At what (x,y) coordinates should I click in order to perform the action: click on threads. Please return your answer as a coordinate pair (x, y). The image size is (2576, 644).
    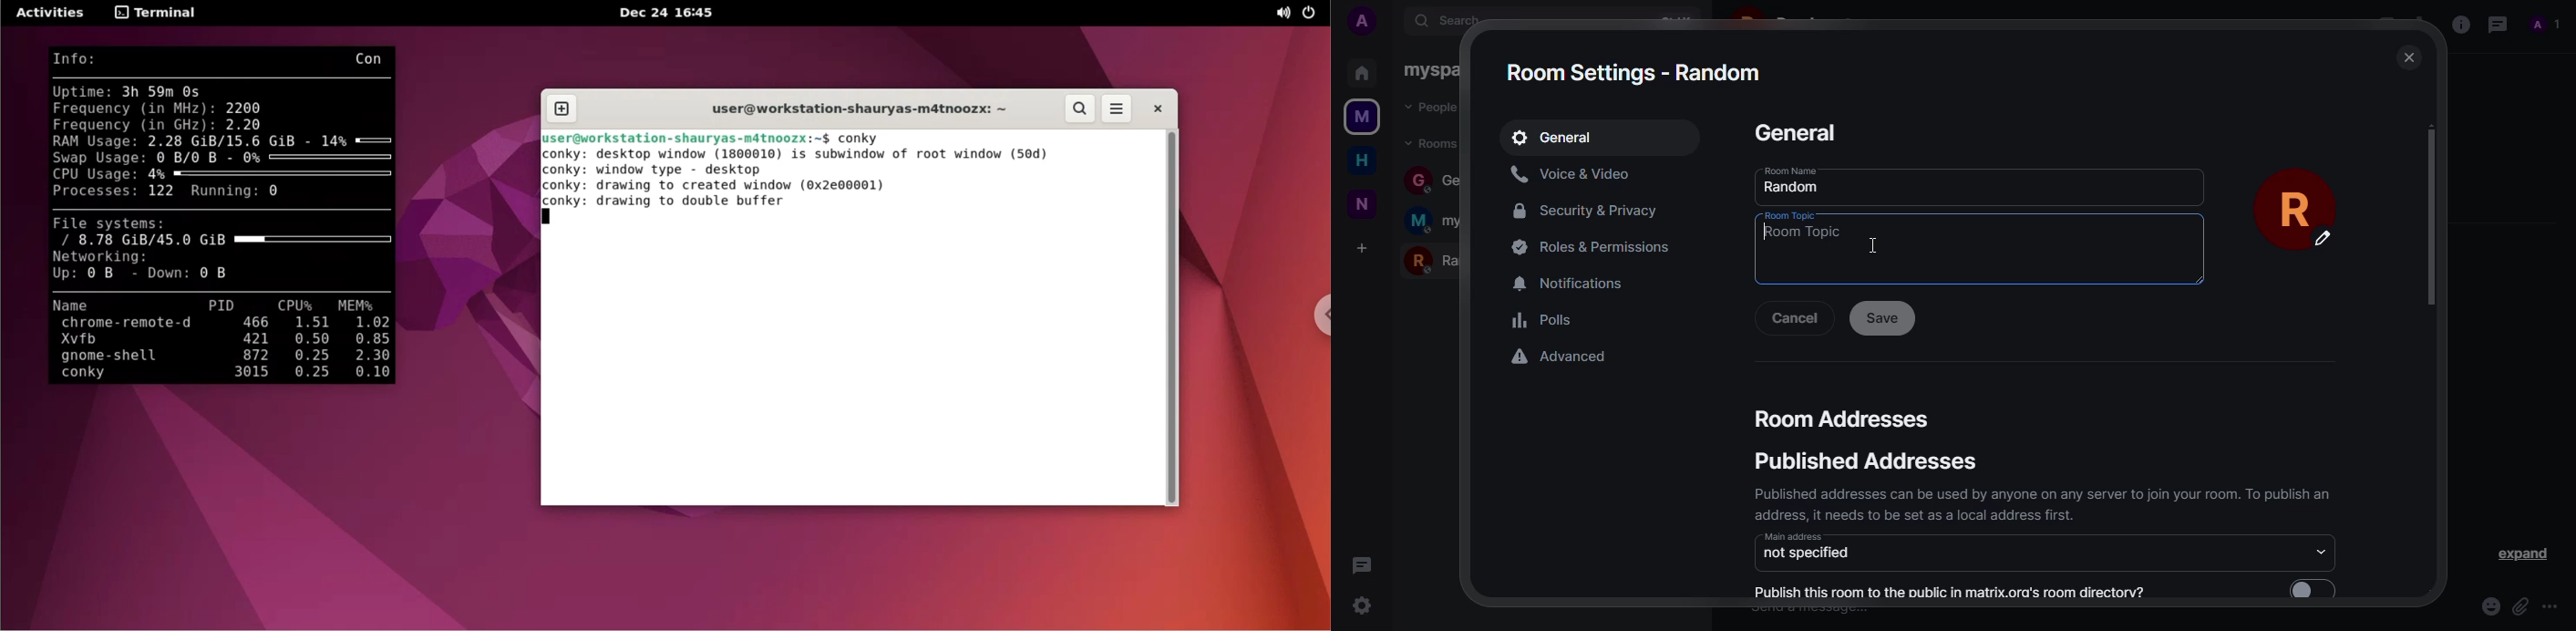
    Looking at the image, I should click on (2497, 26).